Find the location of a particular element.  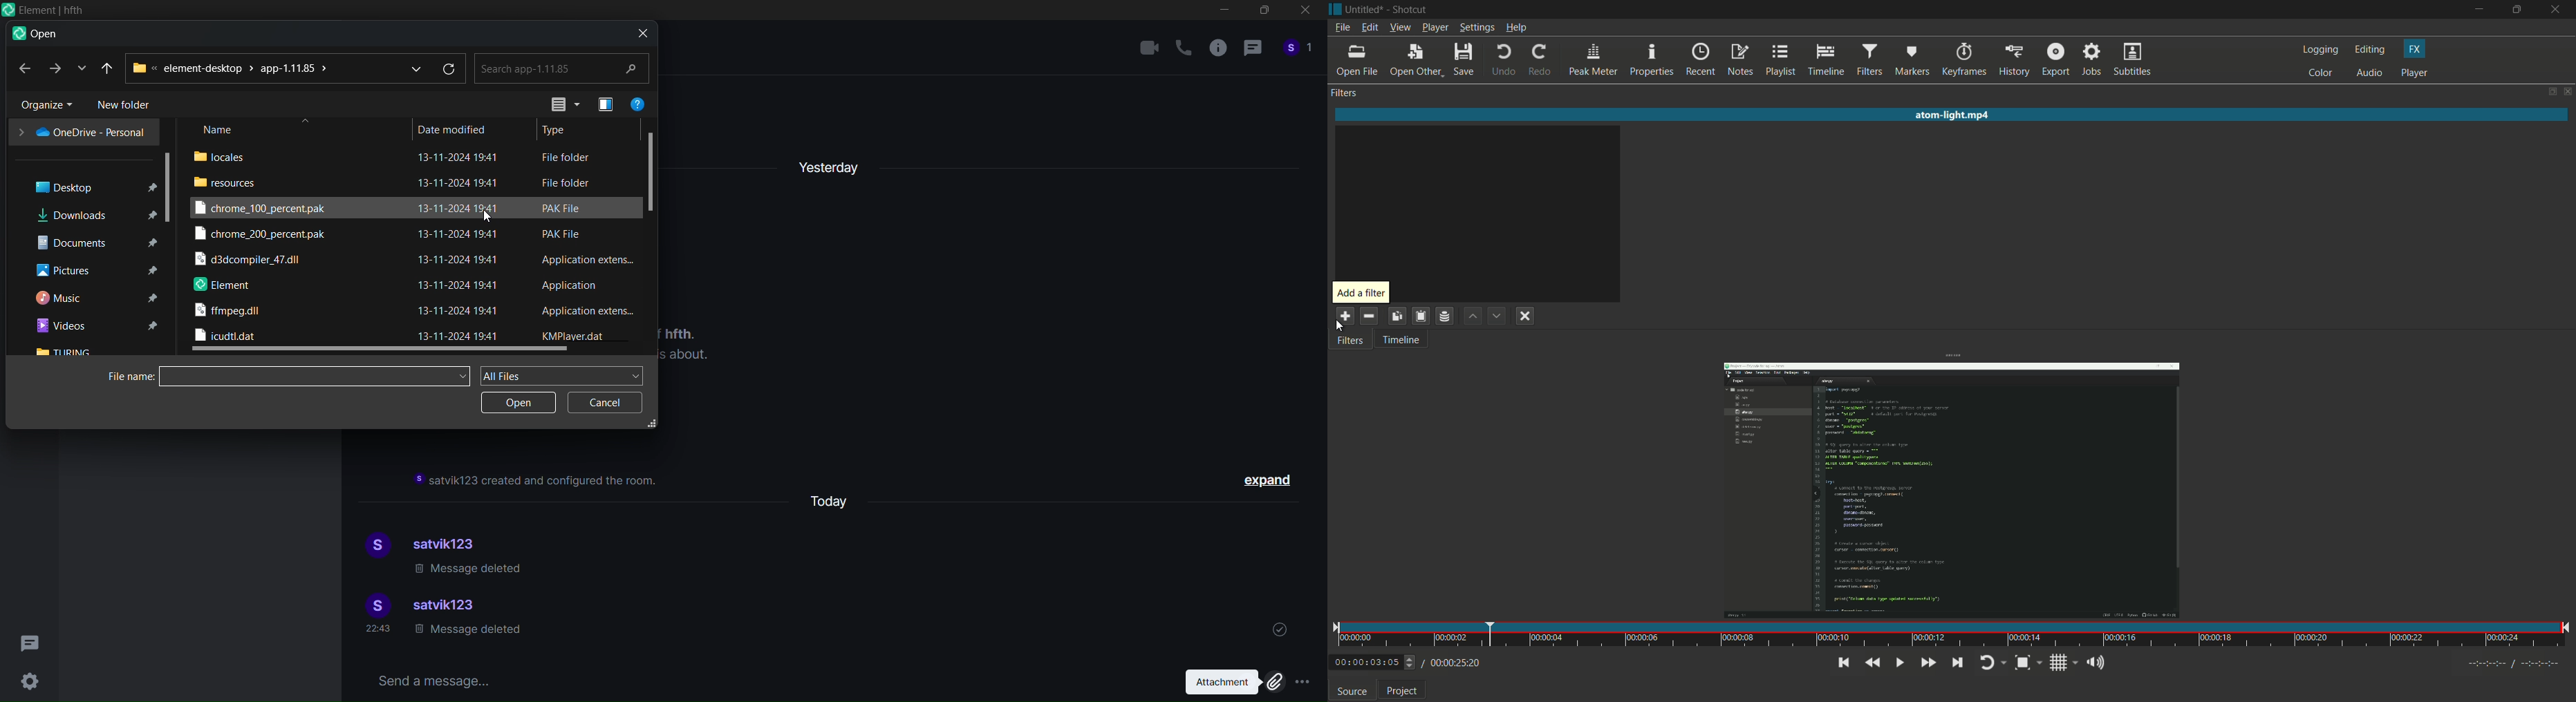

chrome 200 is located at coordinates (262, 236).